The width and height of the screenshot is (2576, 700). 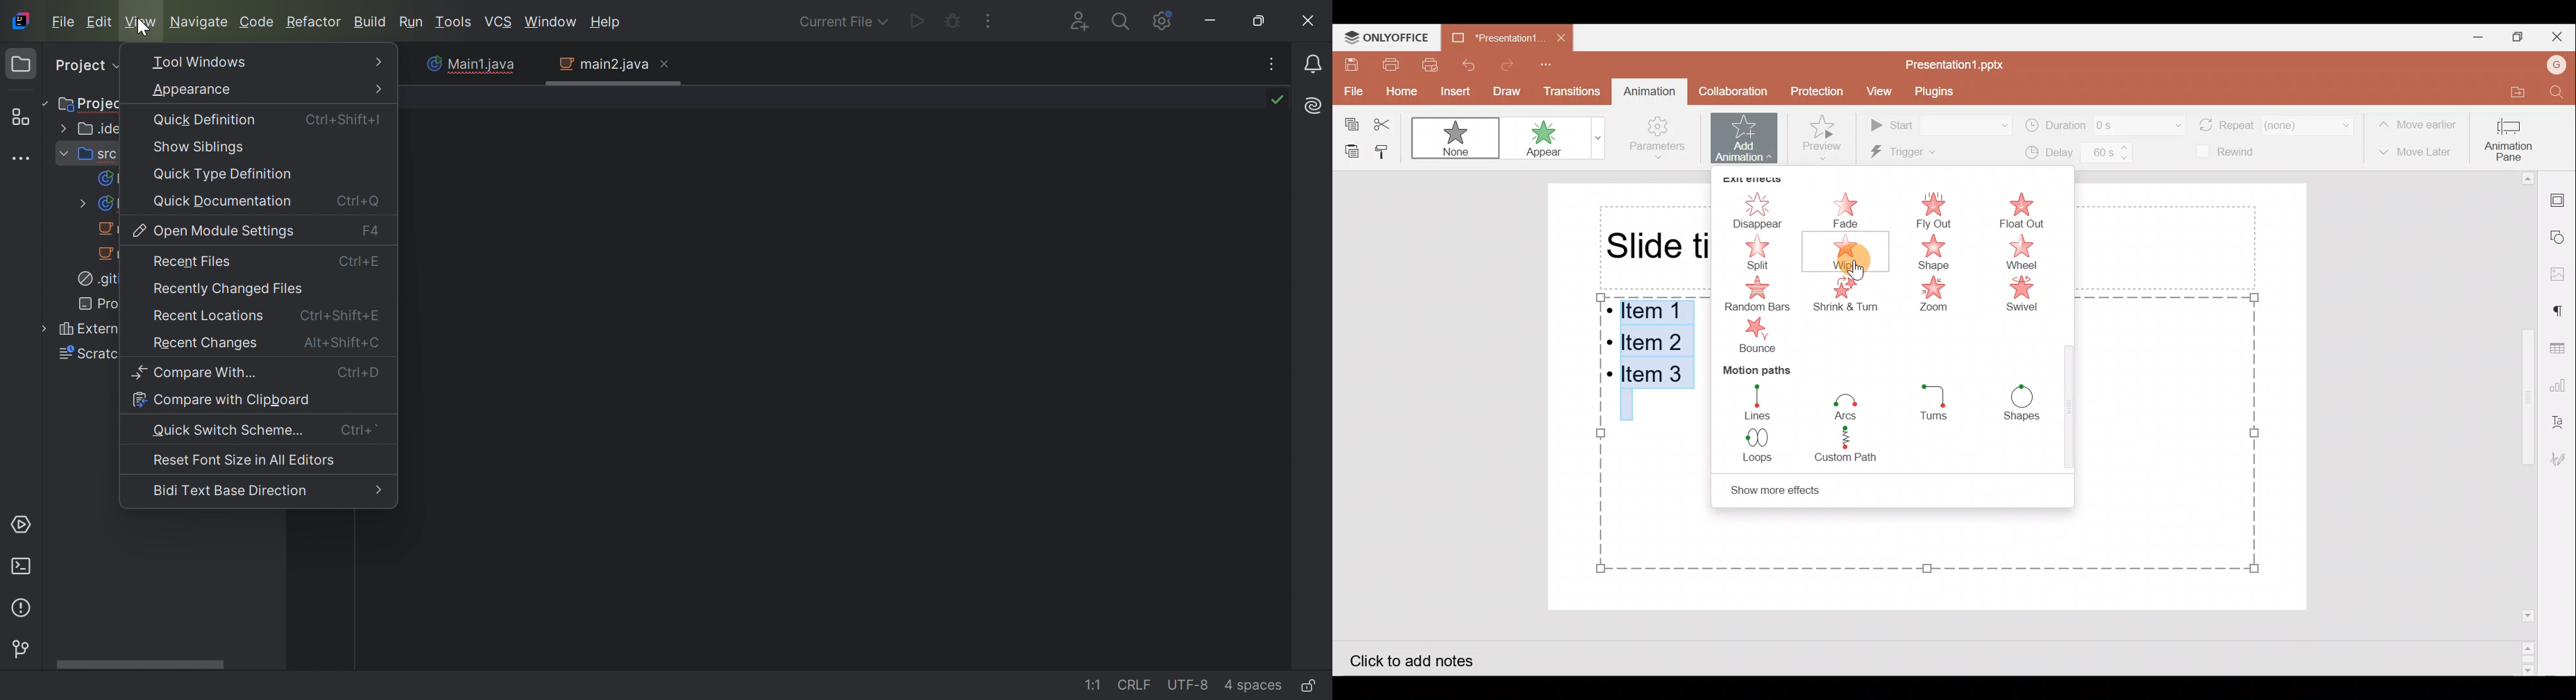 I want to click on Bulleted Item 2 on the presentation slide, so click(x=1652, y=340).